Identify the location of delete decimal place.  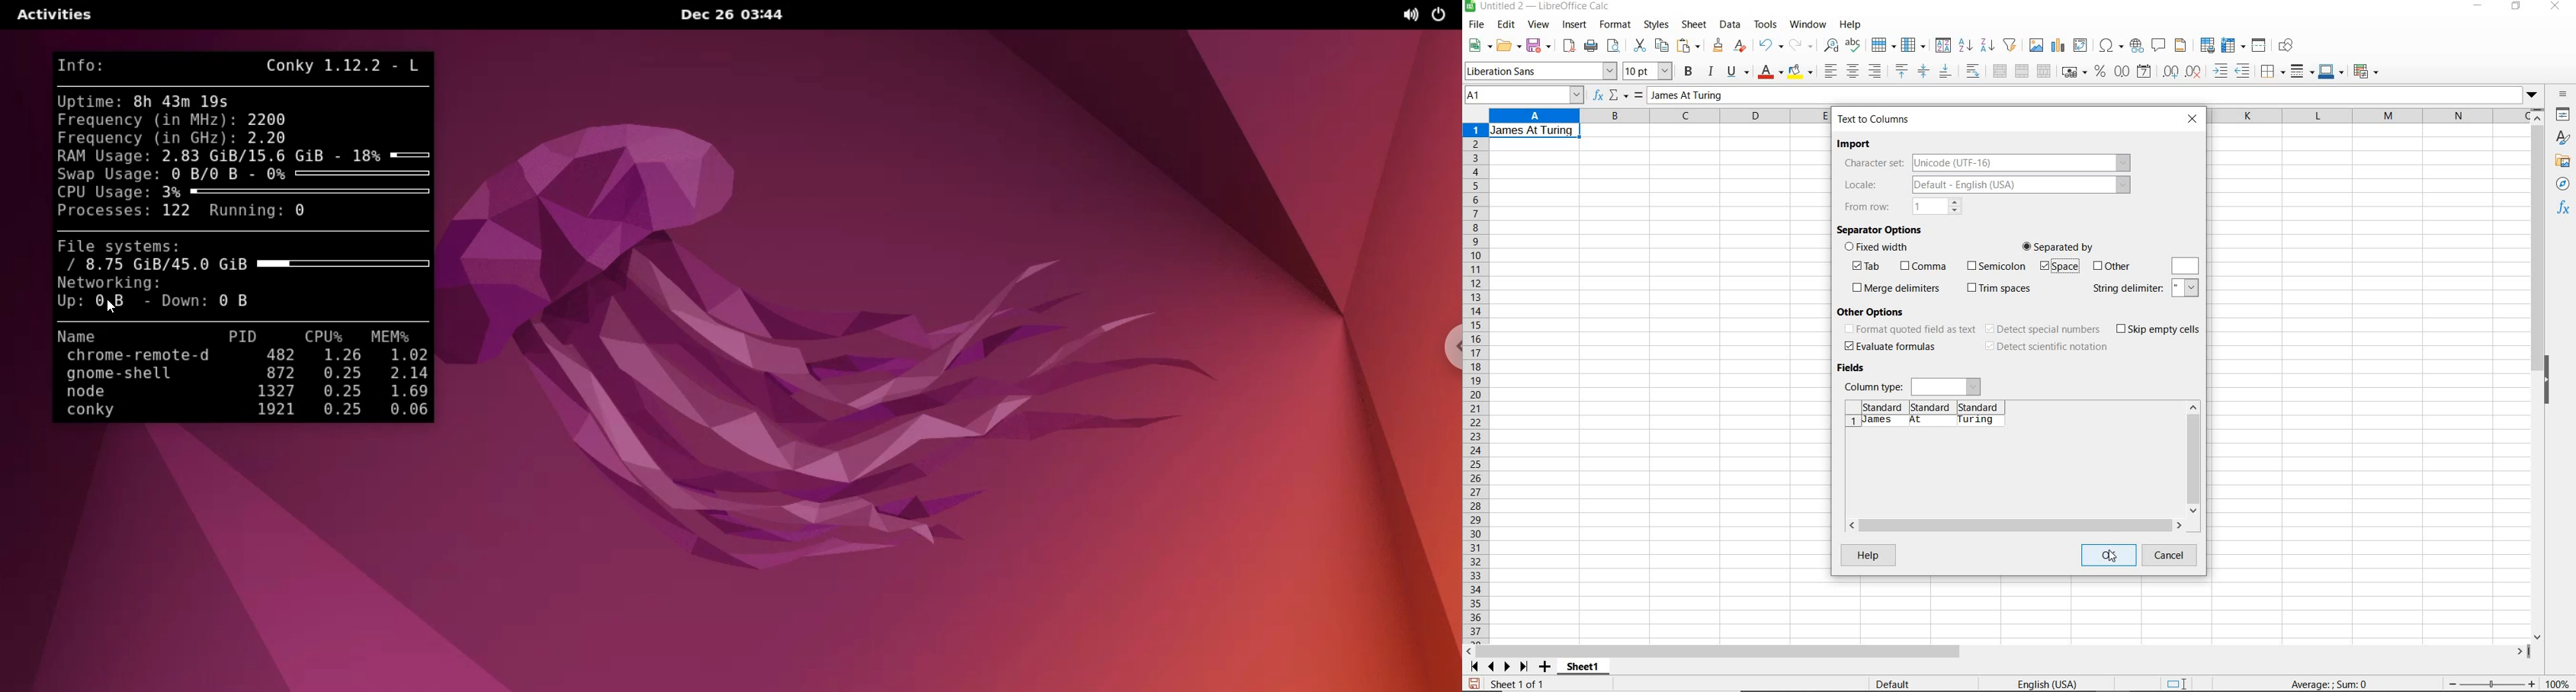
(2196, 72).